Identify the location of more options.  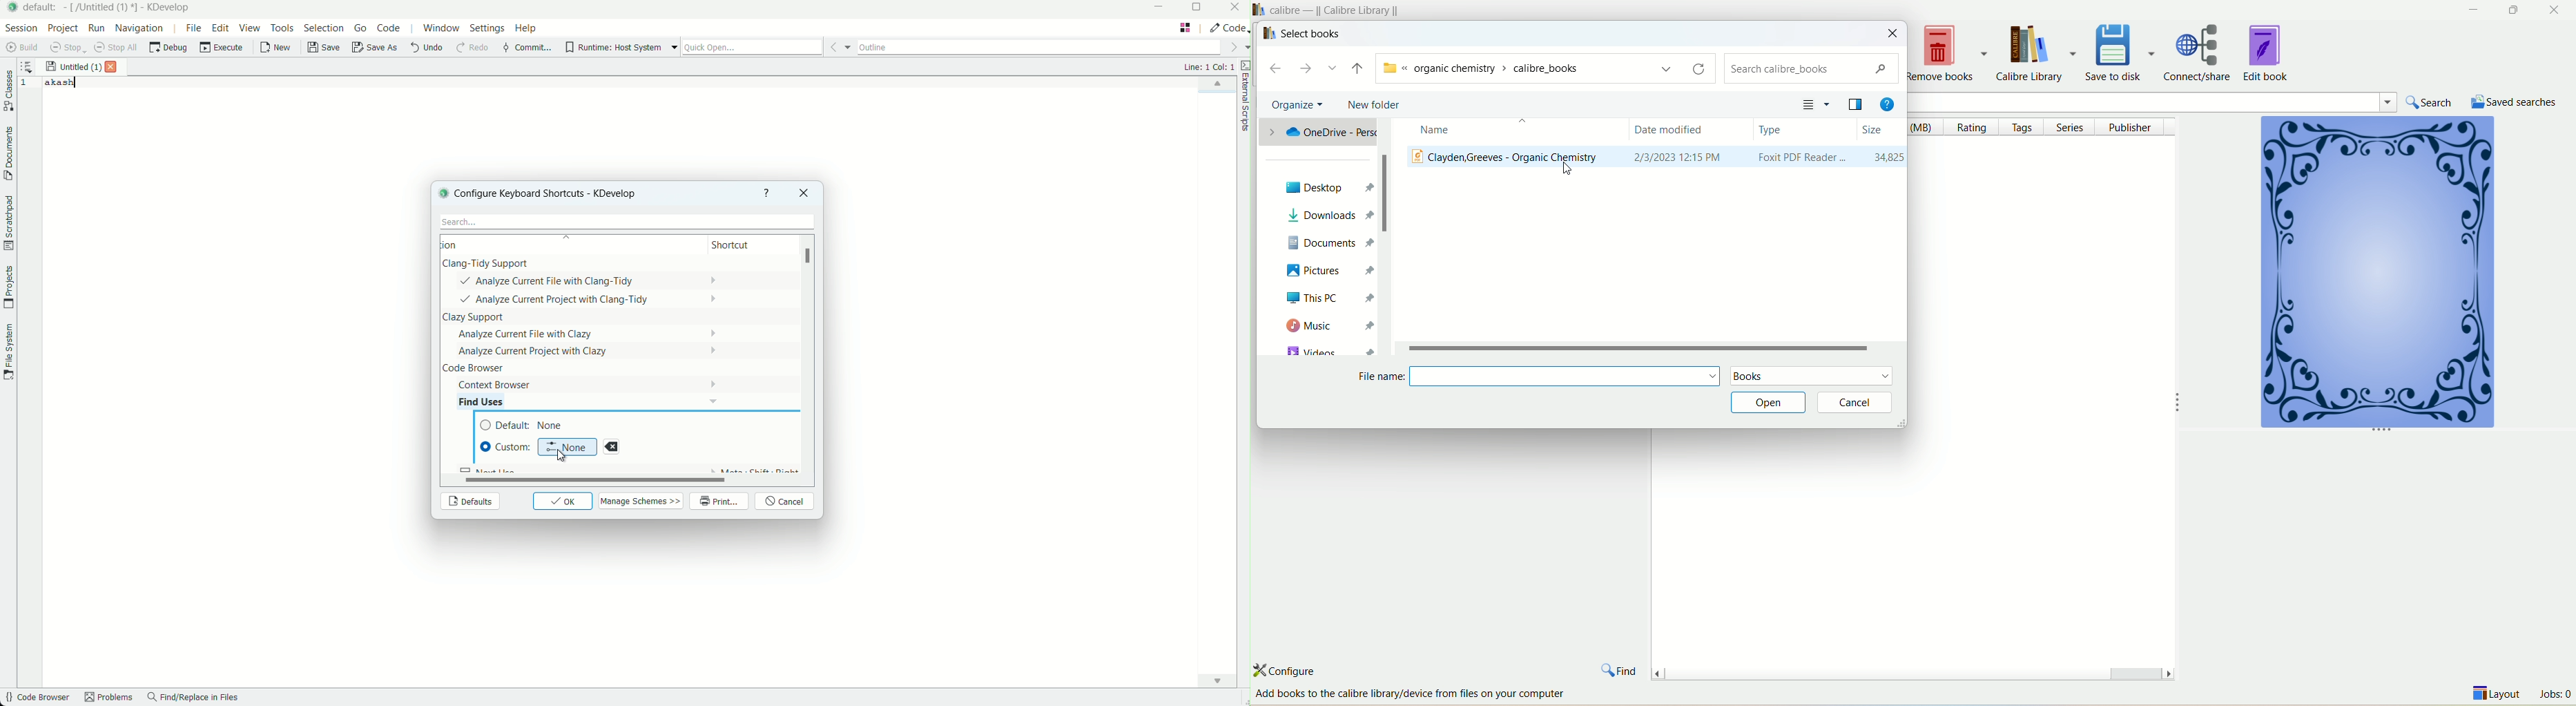
(674, 48).